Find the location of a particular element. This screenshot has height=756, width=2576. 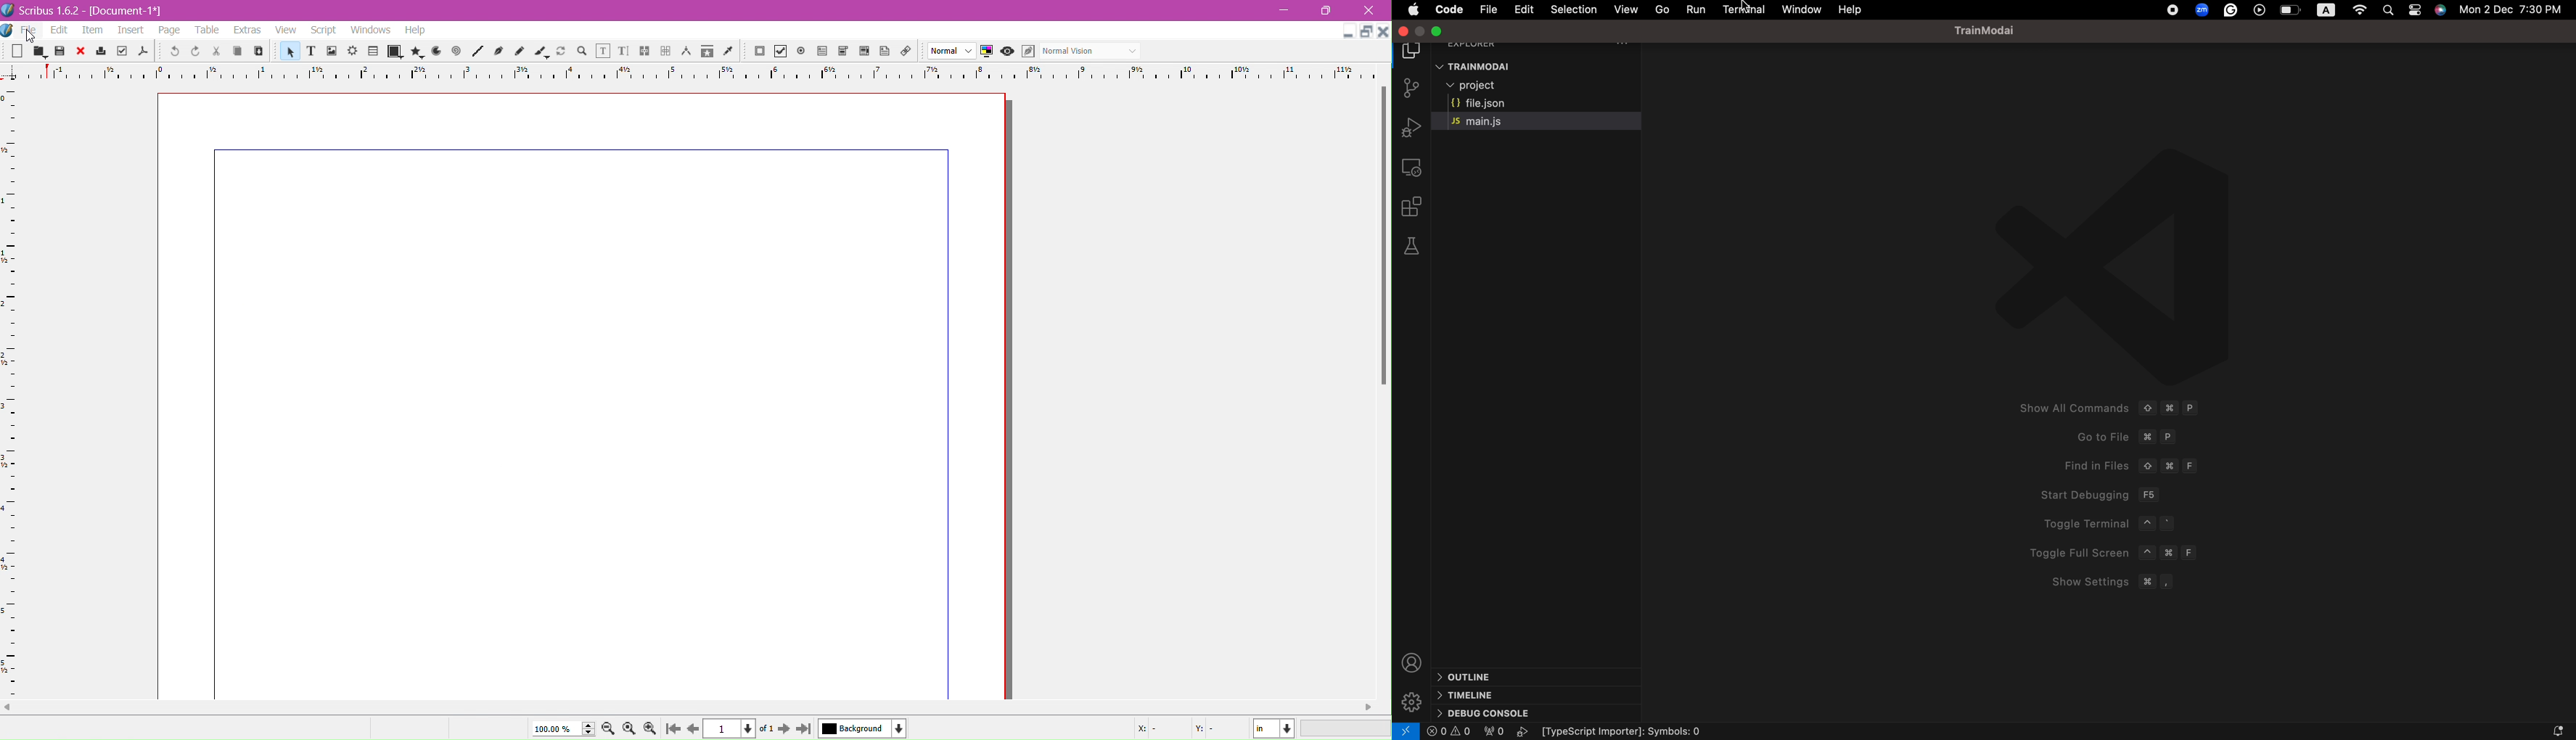

app name is located at coordinates (50, 12).